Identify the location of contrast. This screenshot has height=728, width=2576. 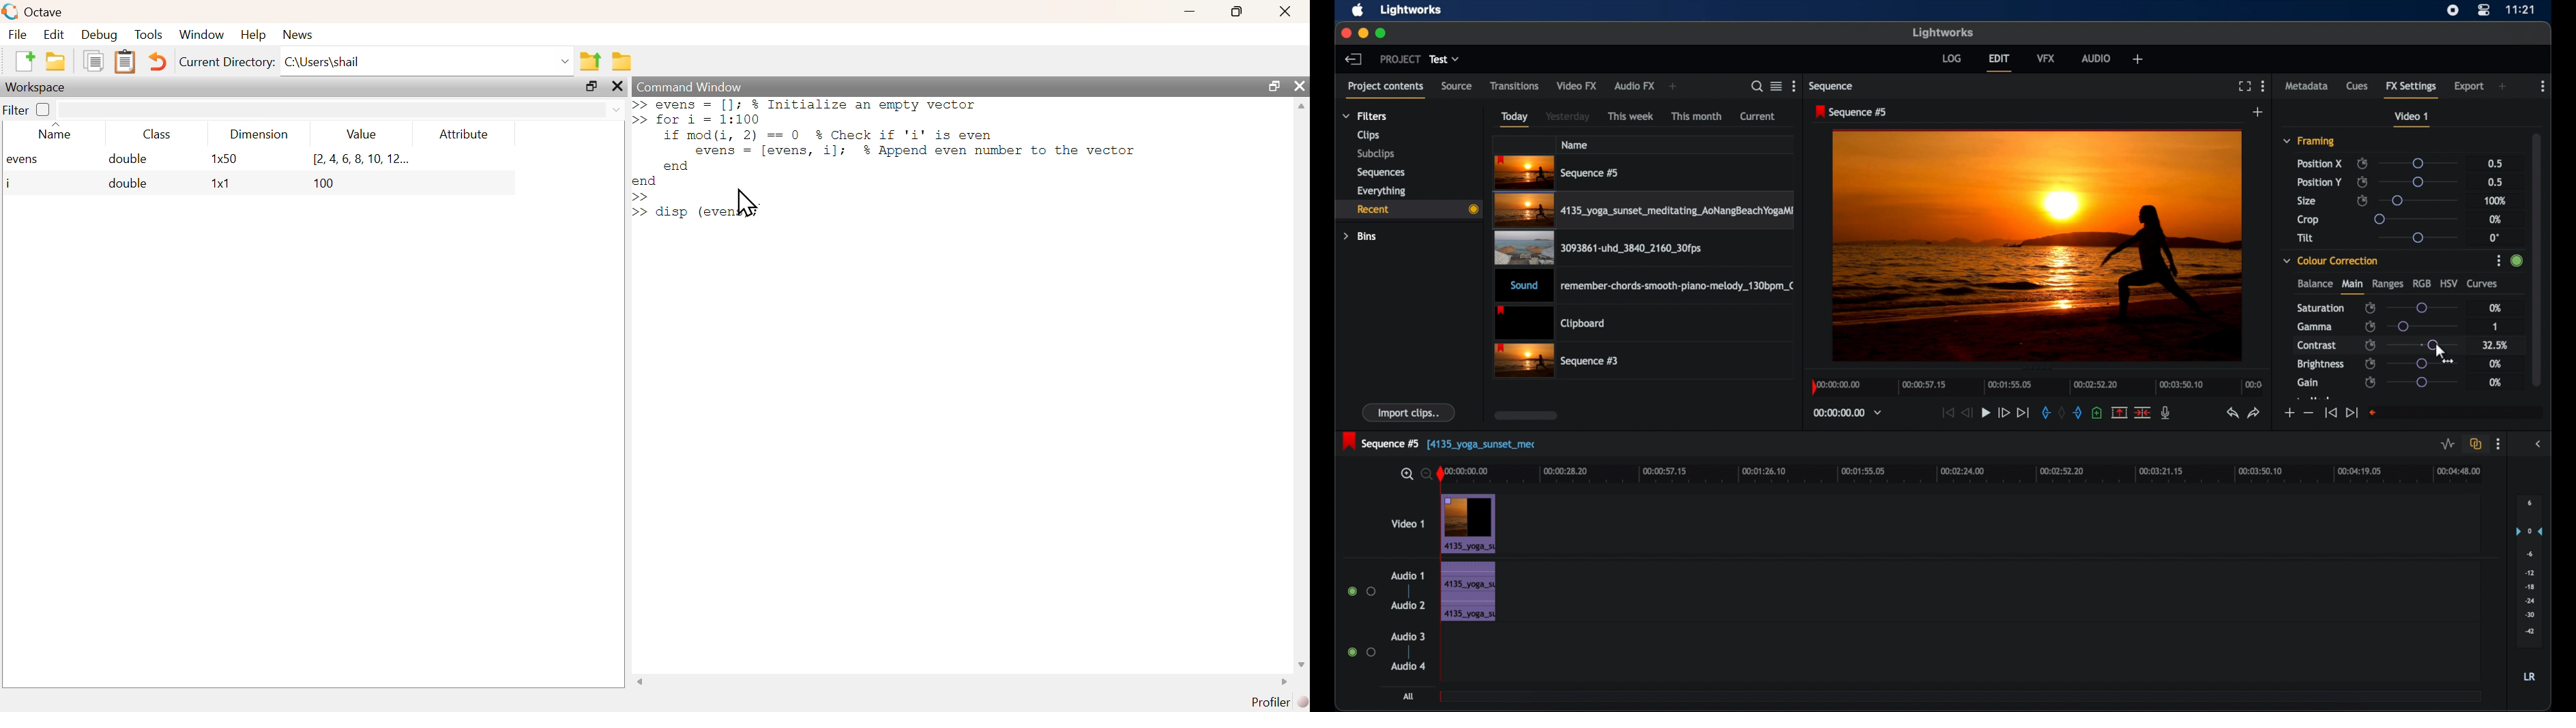
(2316, 346).